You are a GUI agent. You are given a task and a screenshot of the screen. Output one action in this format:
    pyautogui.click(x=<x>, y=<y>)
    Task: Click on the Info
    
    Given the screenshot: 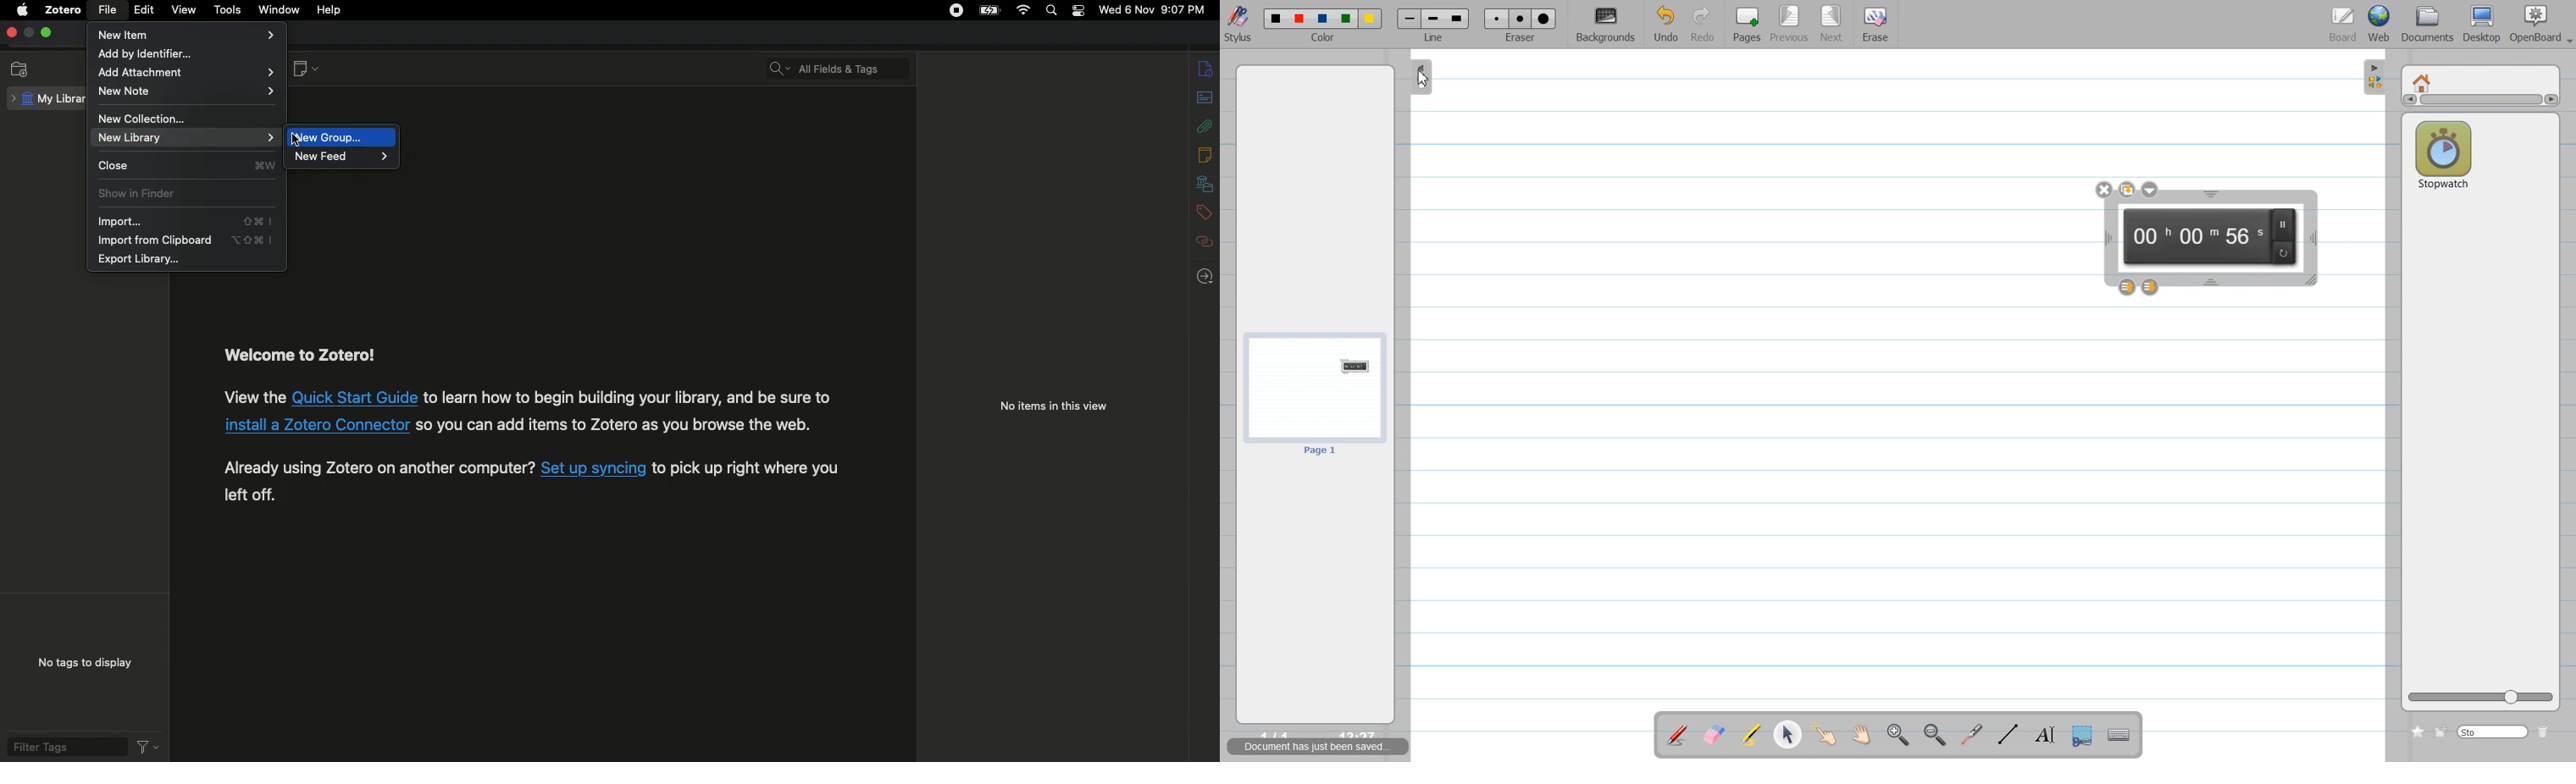 What is the action you would take?
    pyautogui.click(x=1206, y=69)
    